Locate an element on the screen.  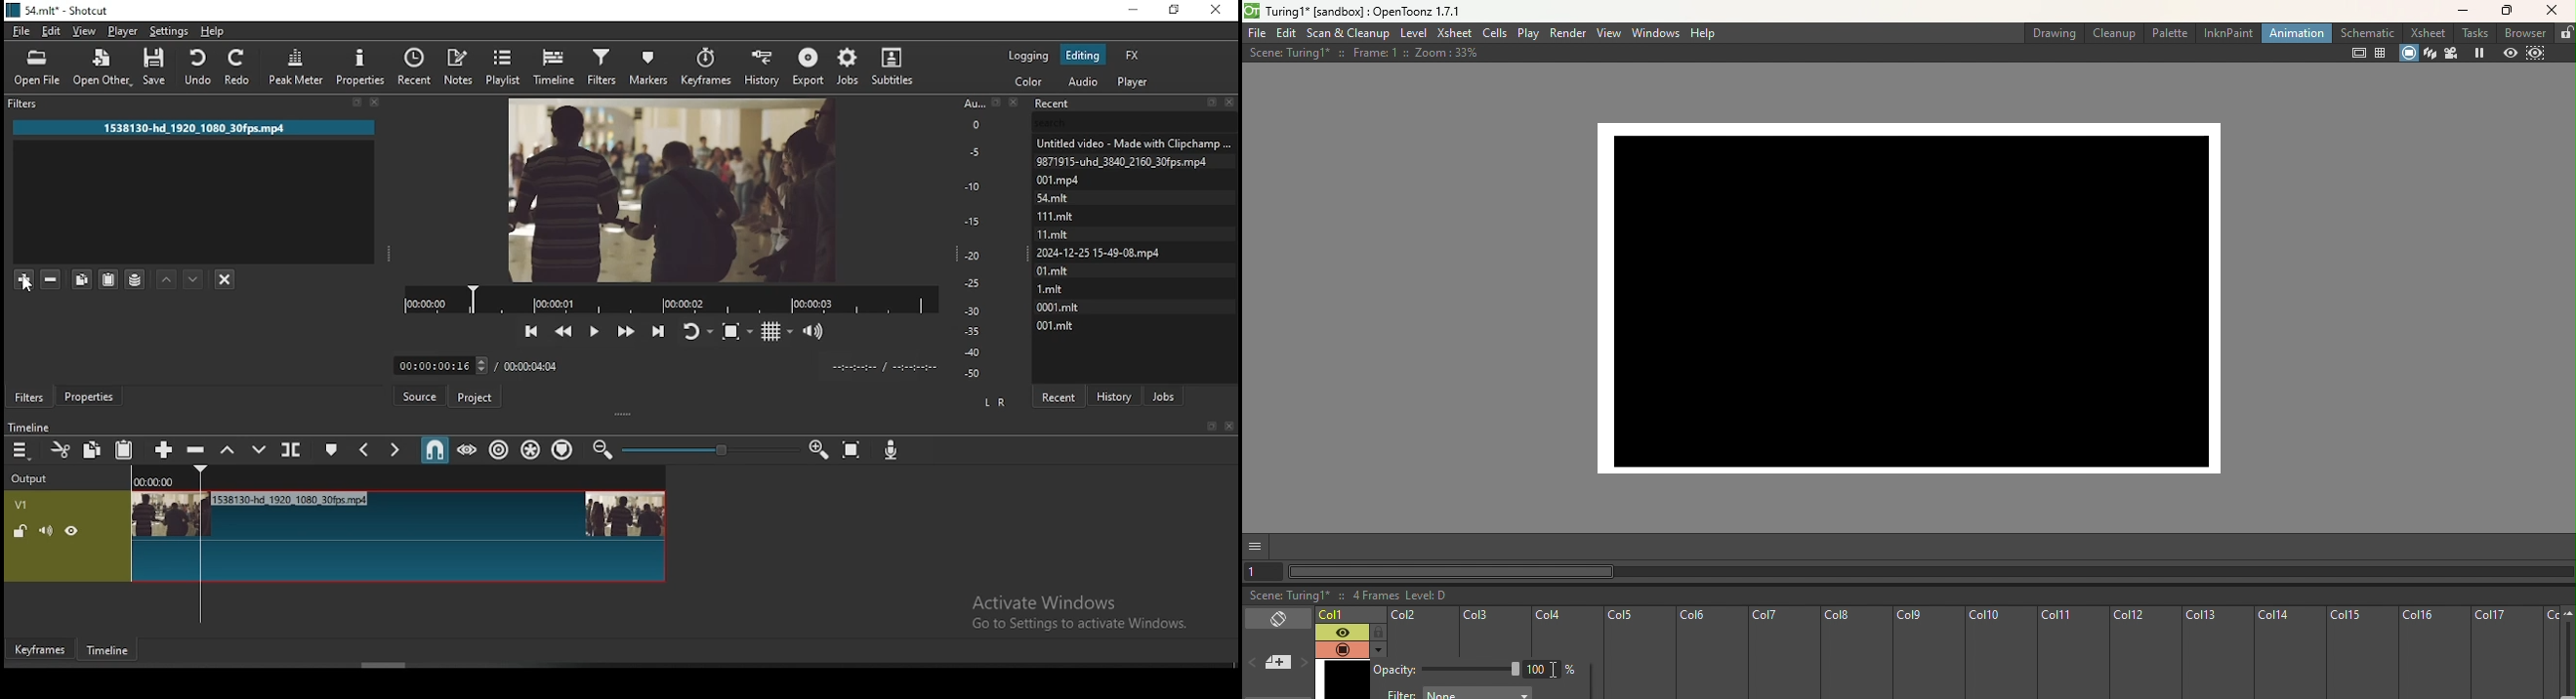
deselect filter is located at coordinates (224, 281).